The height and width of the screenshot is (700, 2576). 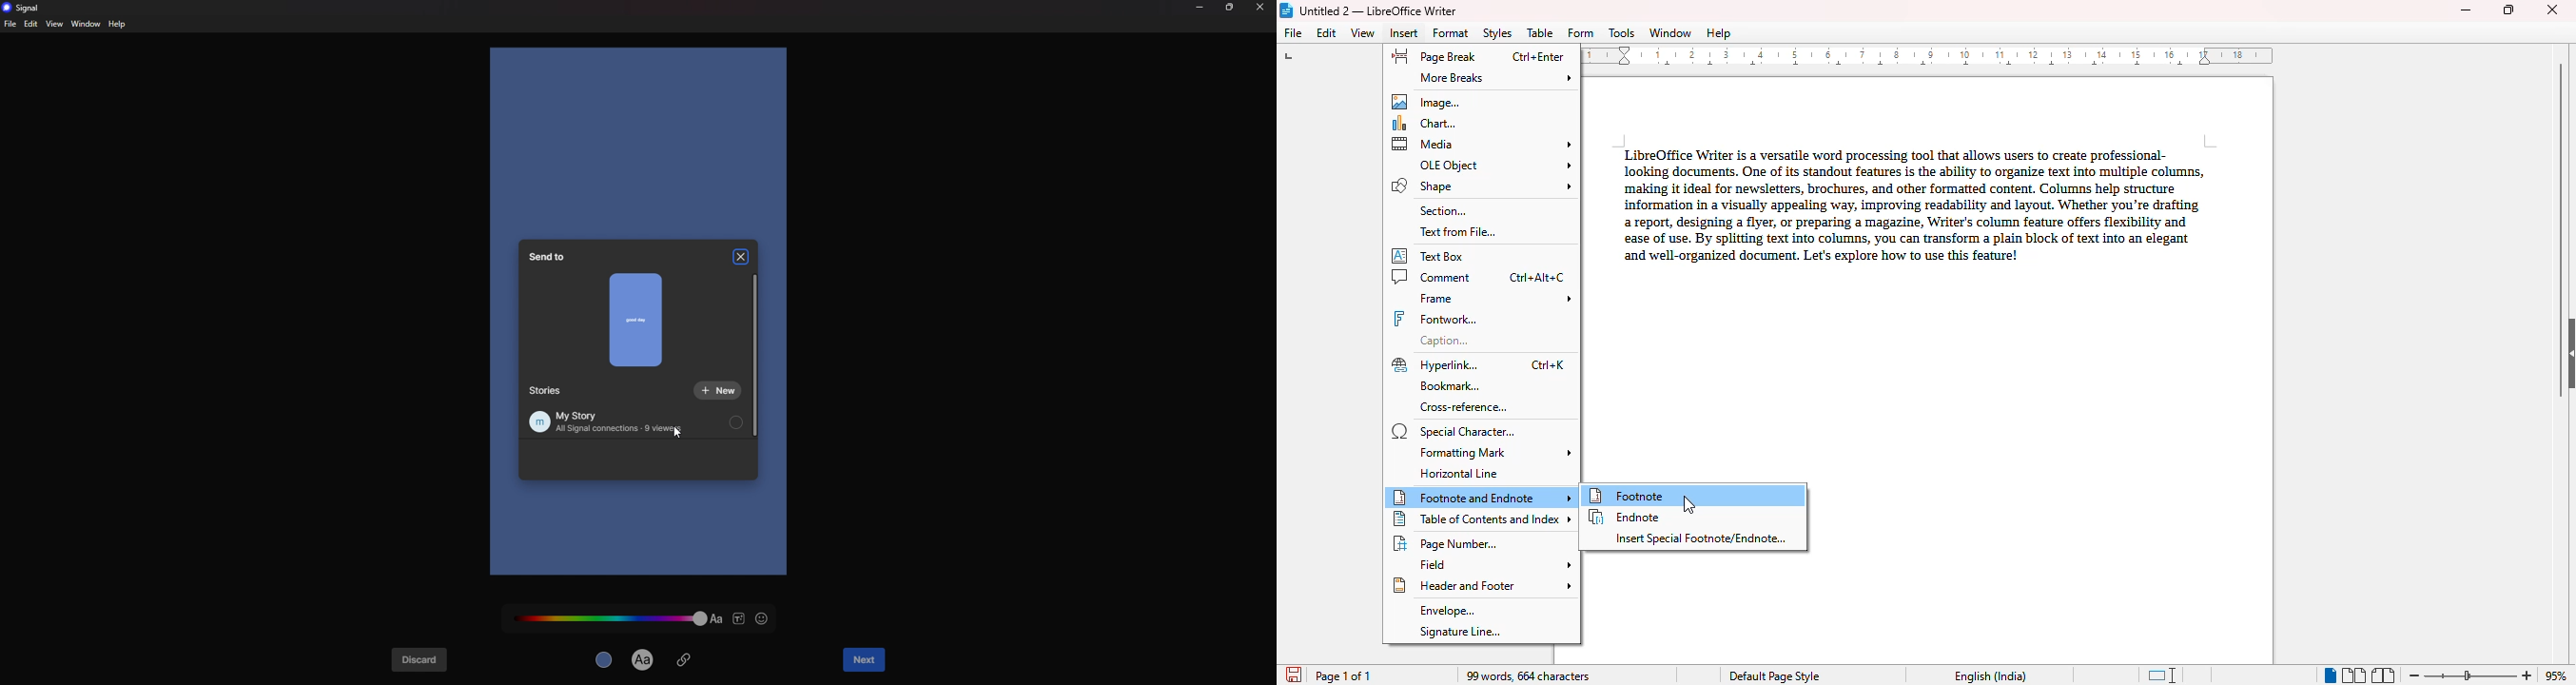 What do you see at coordinates (1460, 632) in the screenshot?
I see `signature line` at bounding box center [1460, 632].